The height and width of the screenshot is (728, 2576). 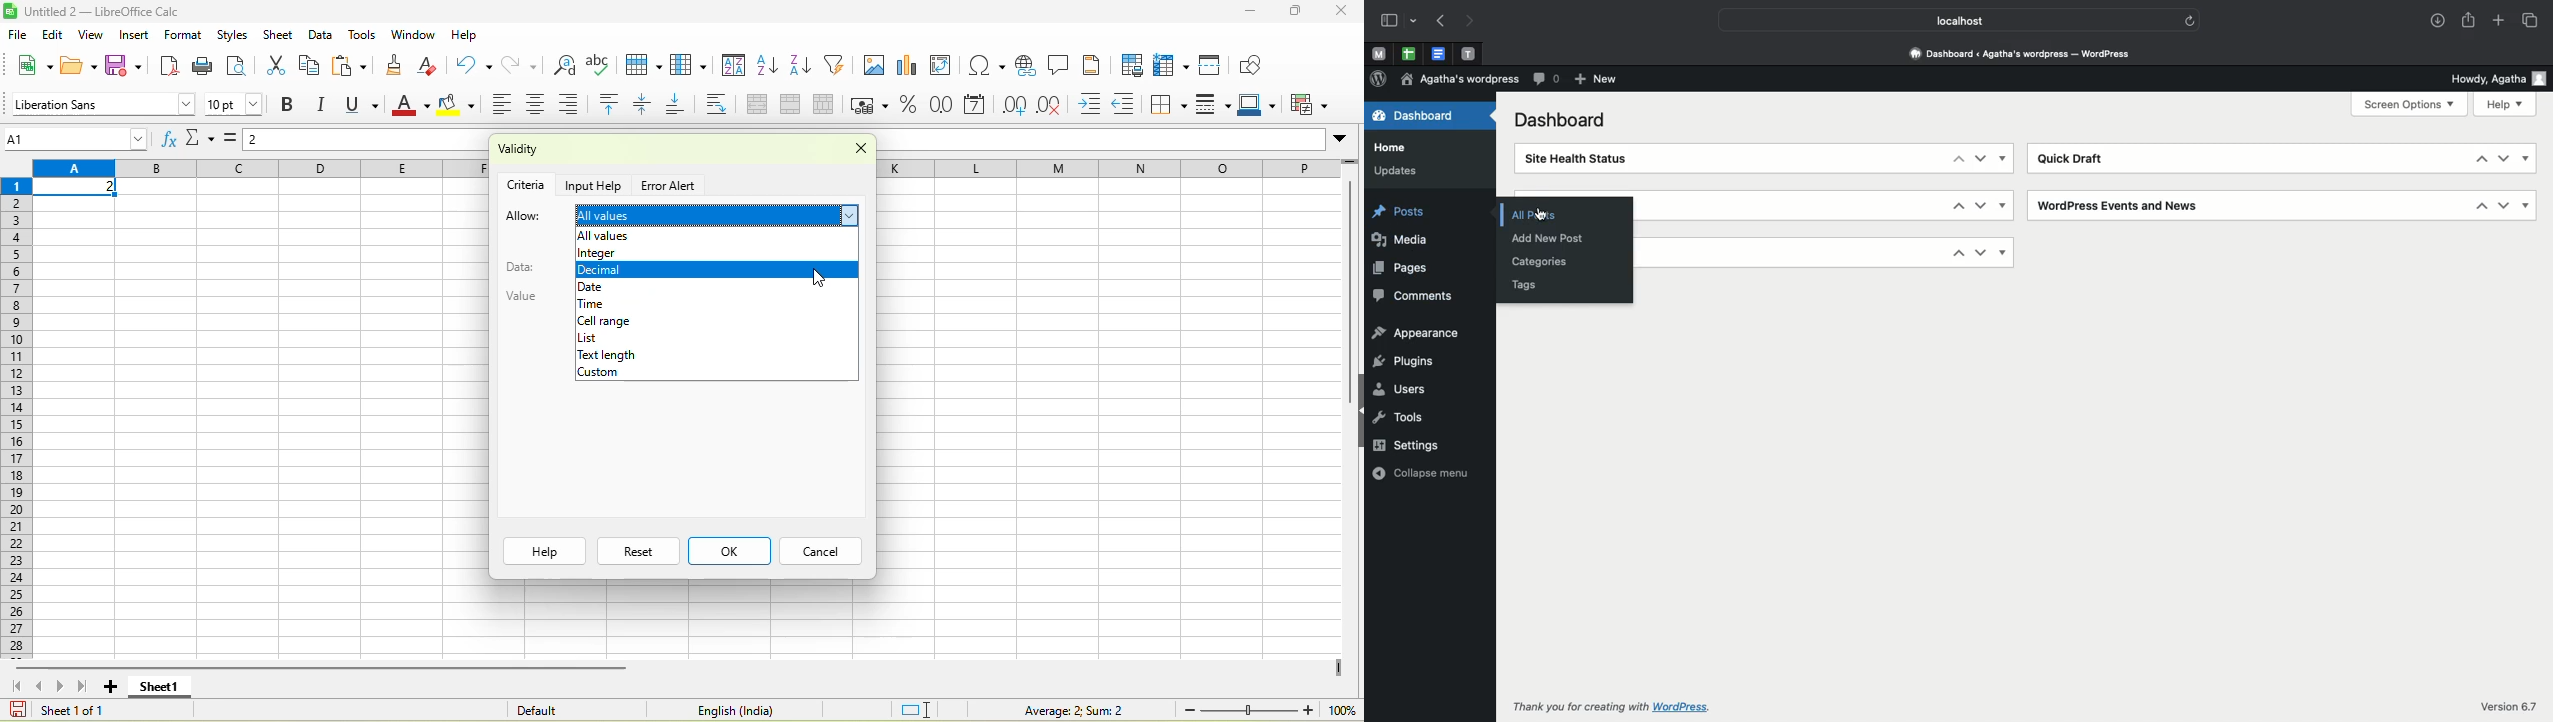 What do you see at coordinates (646, 65) in the screenshot?
I see `row` at bounding box center [646, 65].